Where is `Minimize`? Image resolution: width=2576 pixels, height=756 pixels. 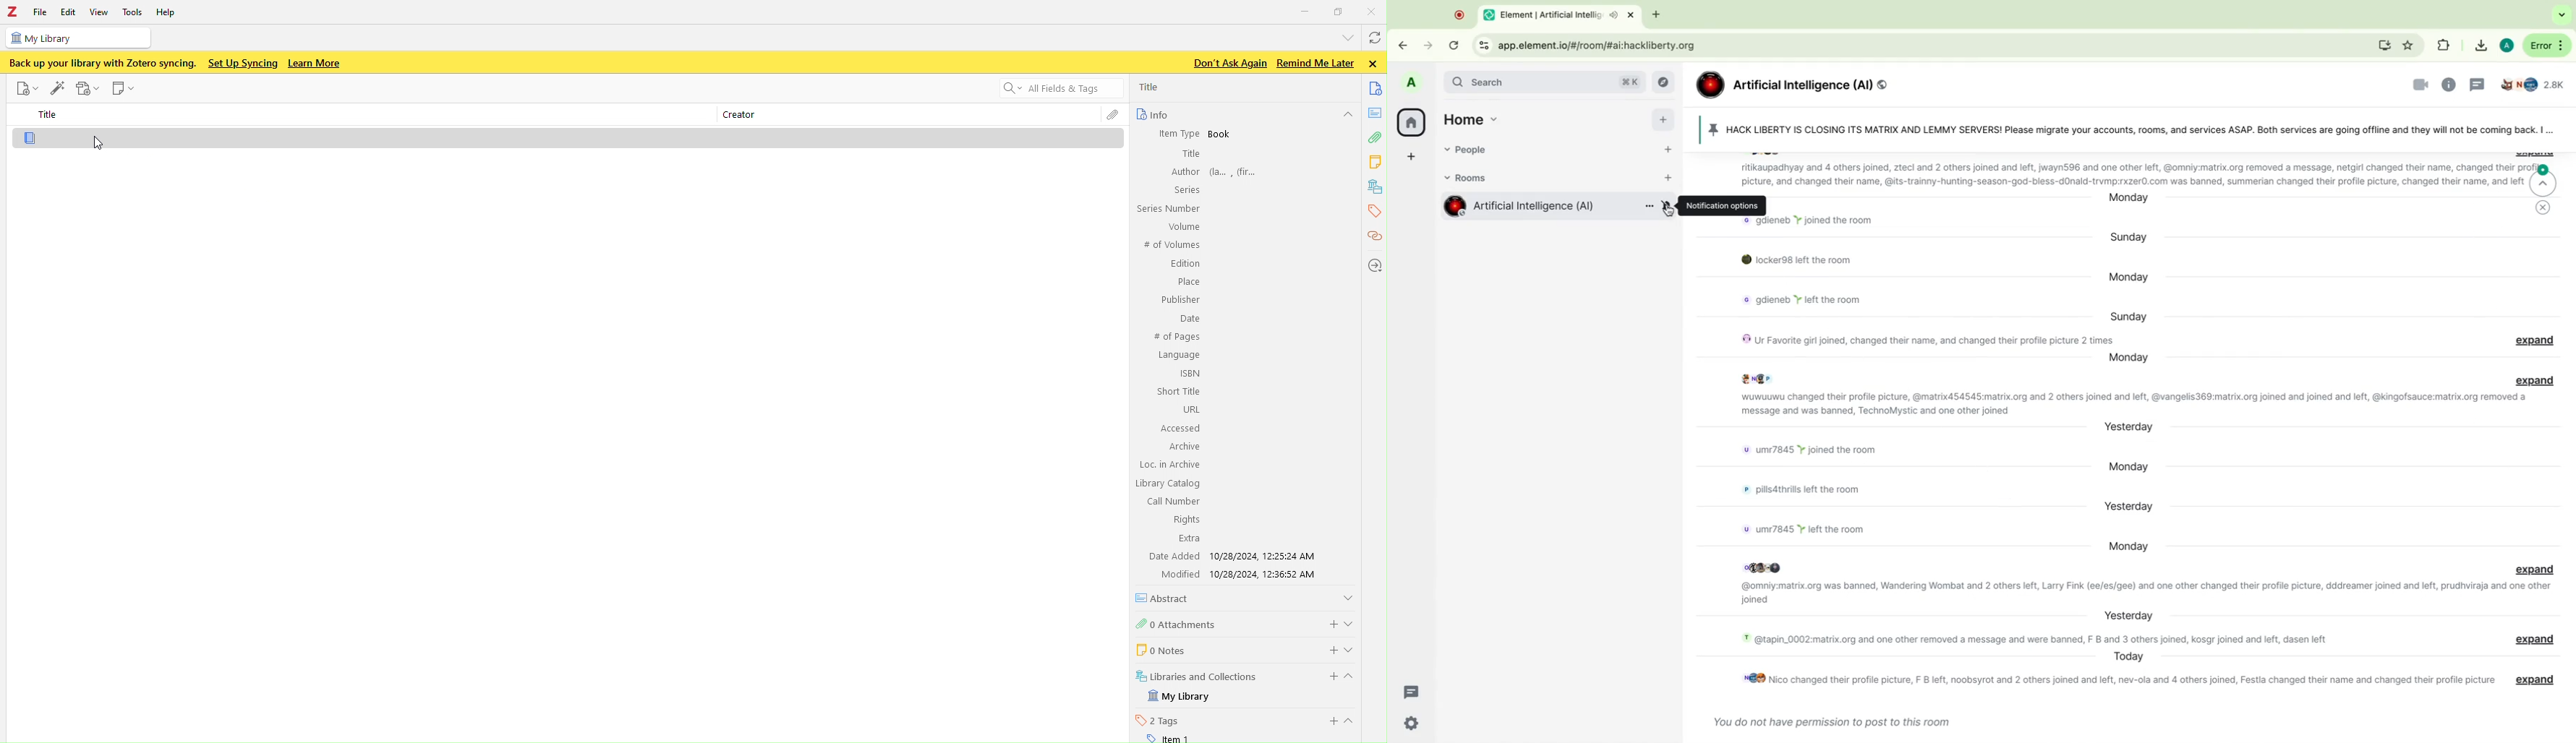
Minimize is located at coordinates (1305, 10).